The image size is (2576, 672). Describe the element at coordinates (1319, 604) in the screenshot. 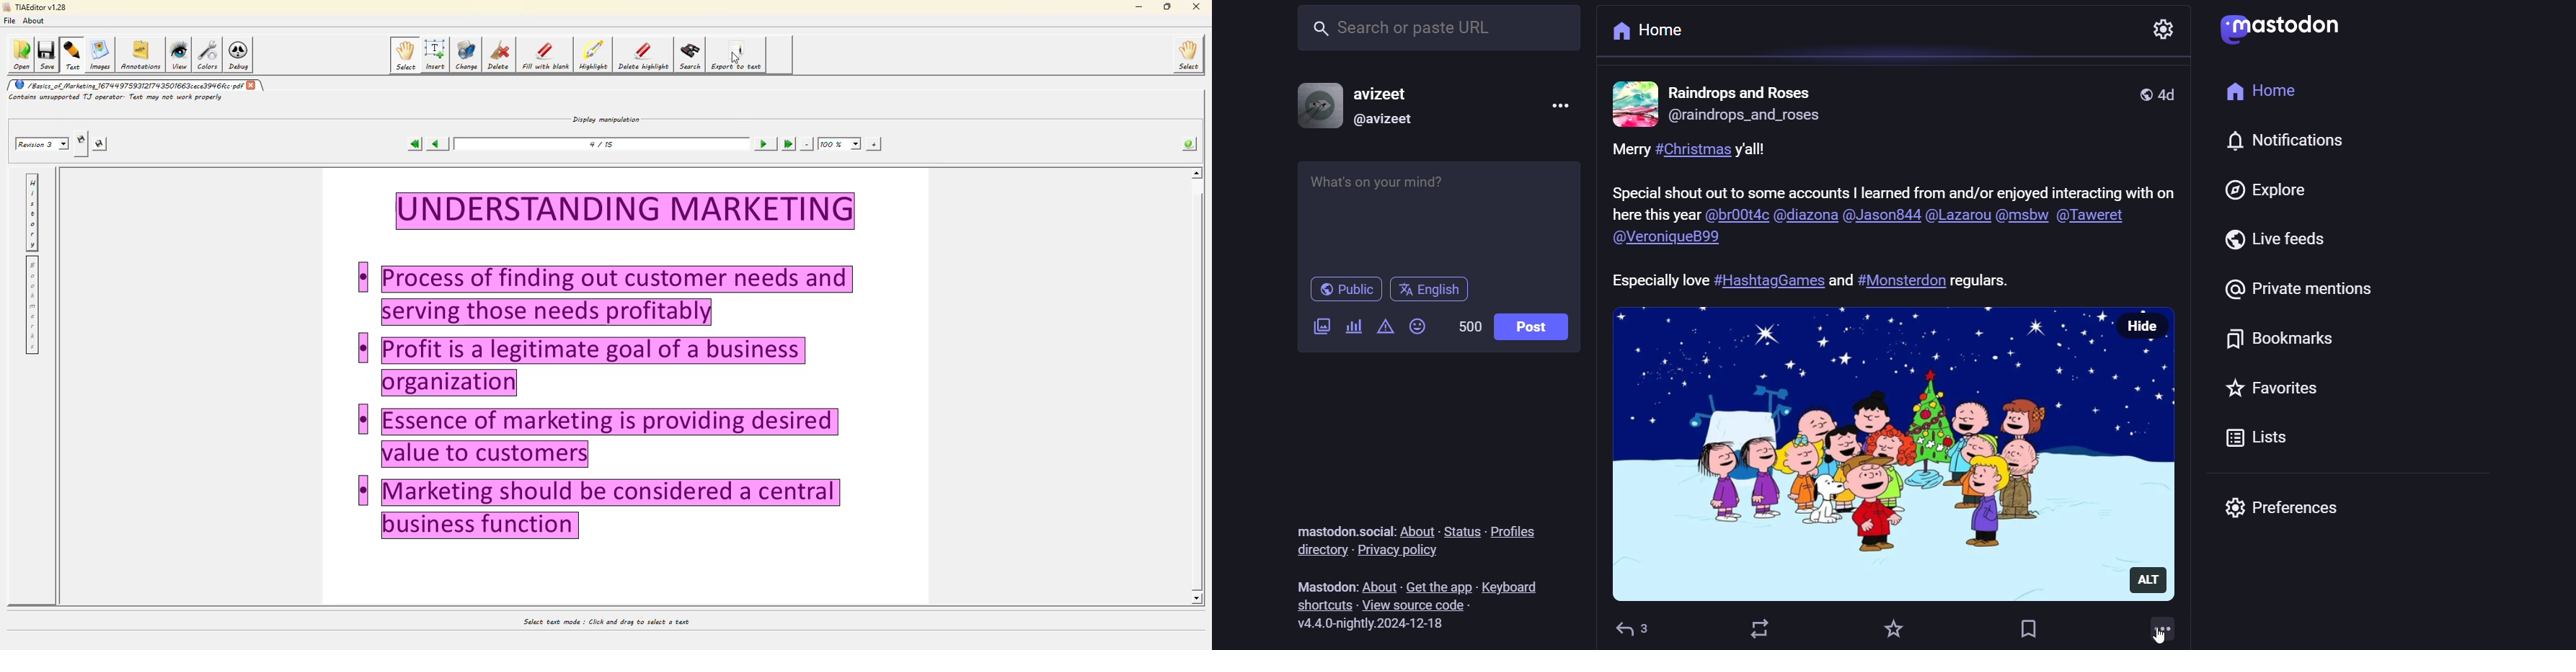

I see `shortcuts` at that location.